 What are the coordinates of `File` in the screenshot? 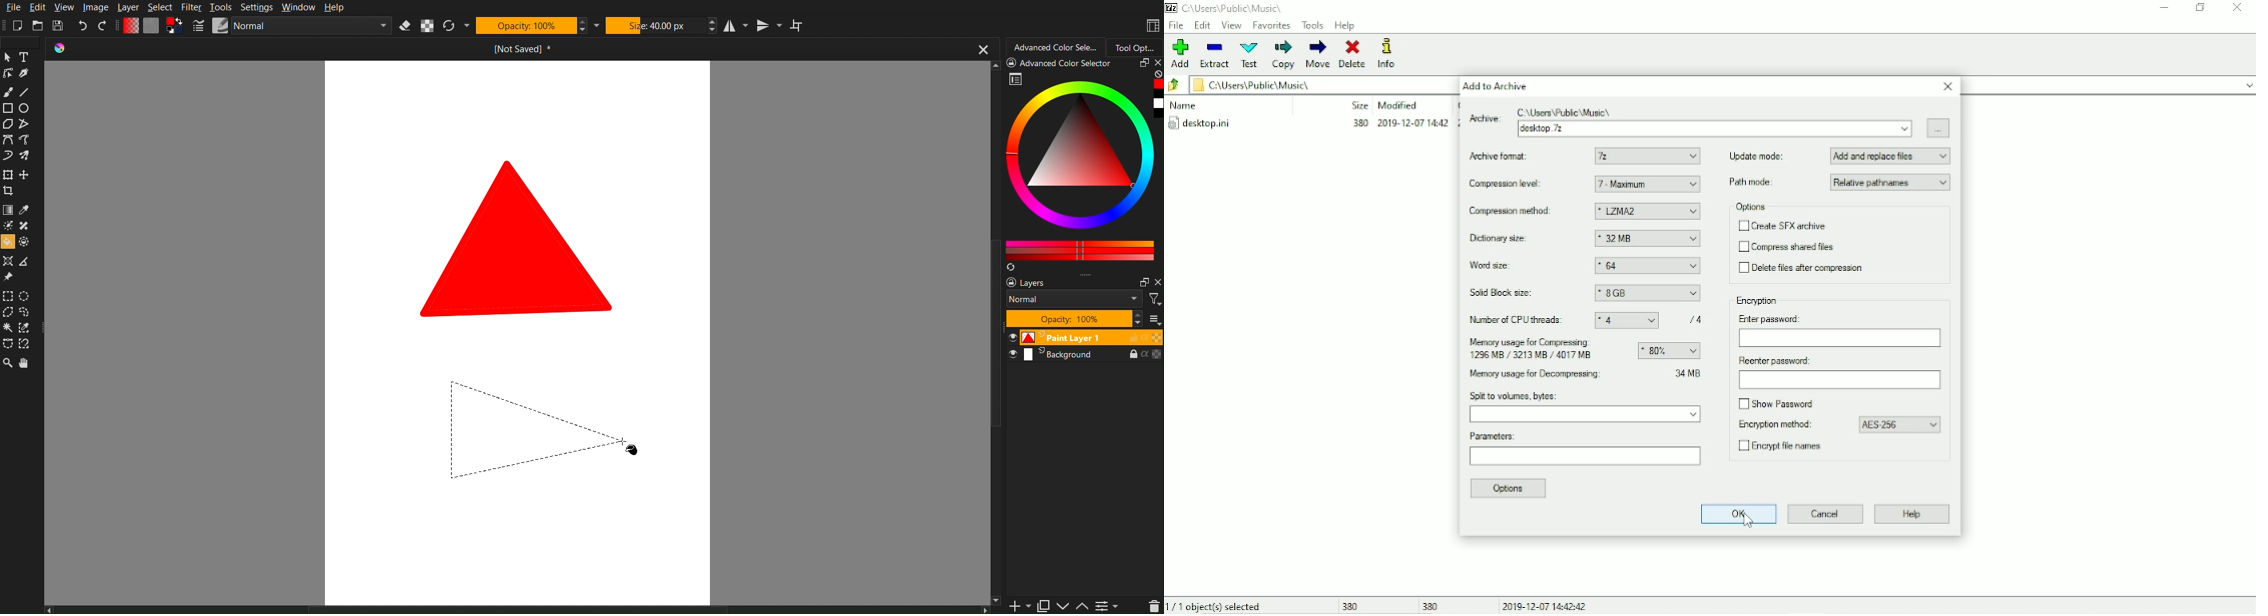 It's located at (15, 8).